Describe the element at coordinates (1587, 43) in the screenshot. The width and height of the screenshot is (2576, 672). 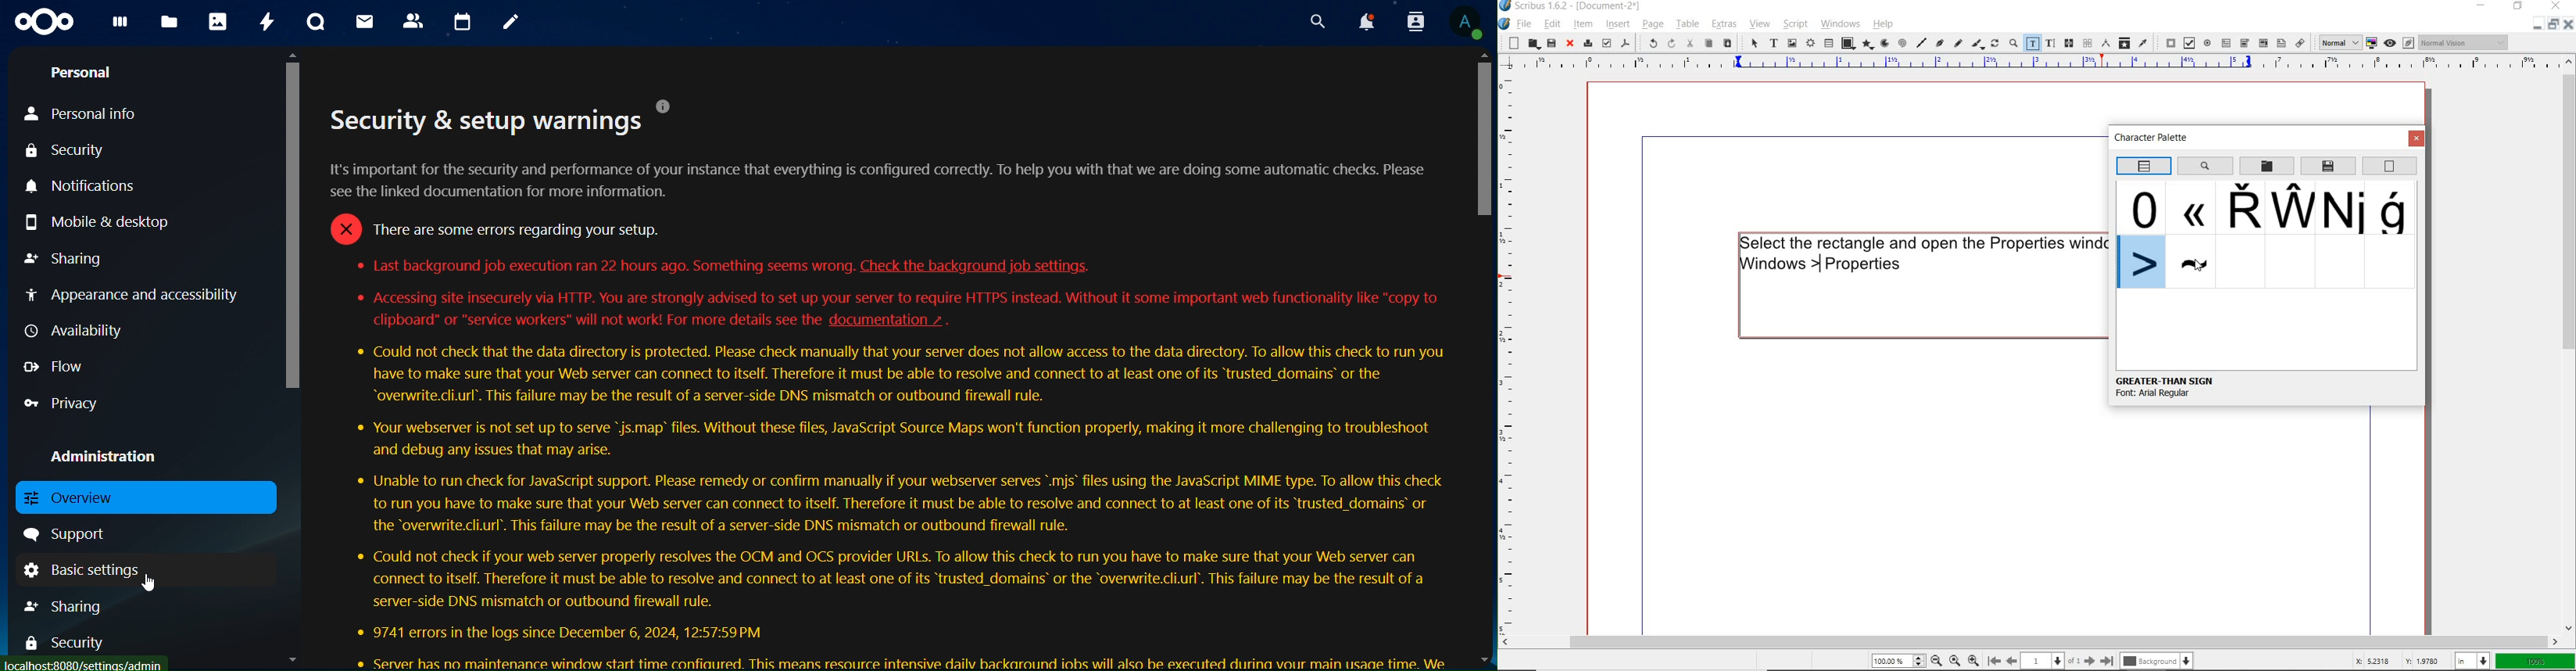
I see `print` at that location.